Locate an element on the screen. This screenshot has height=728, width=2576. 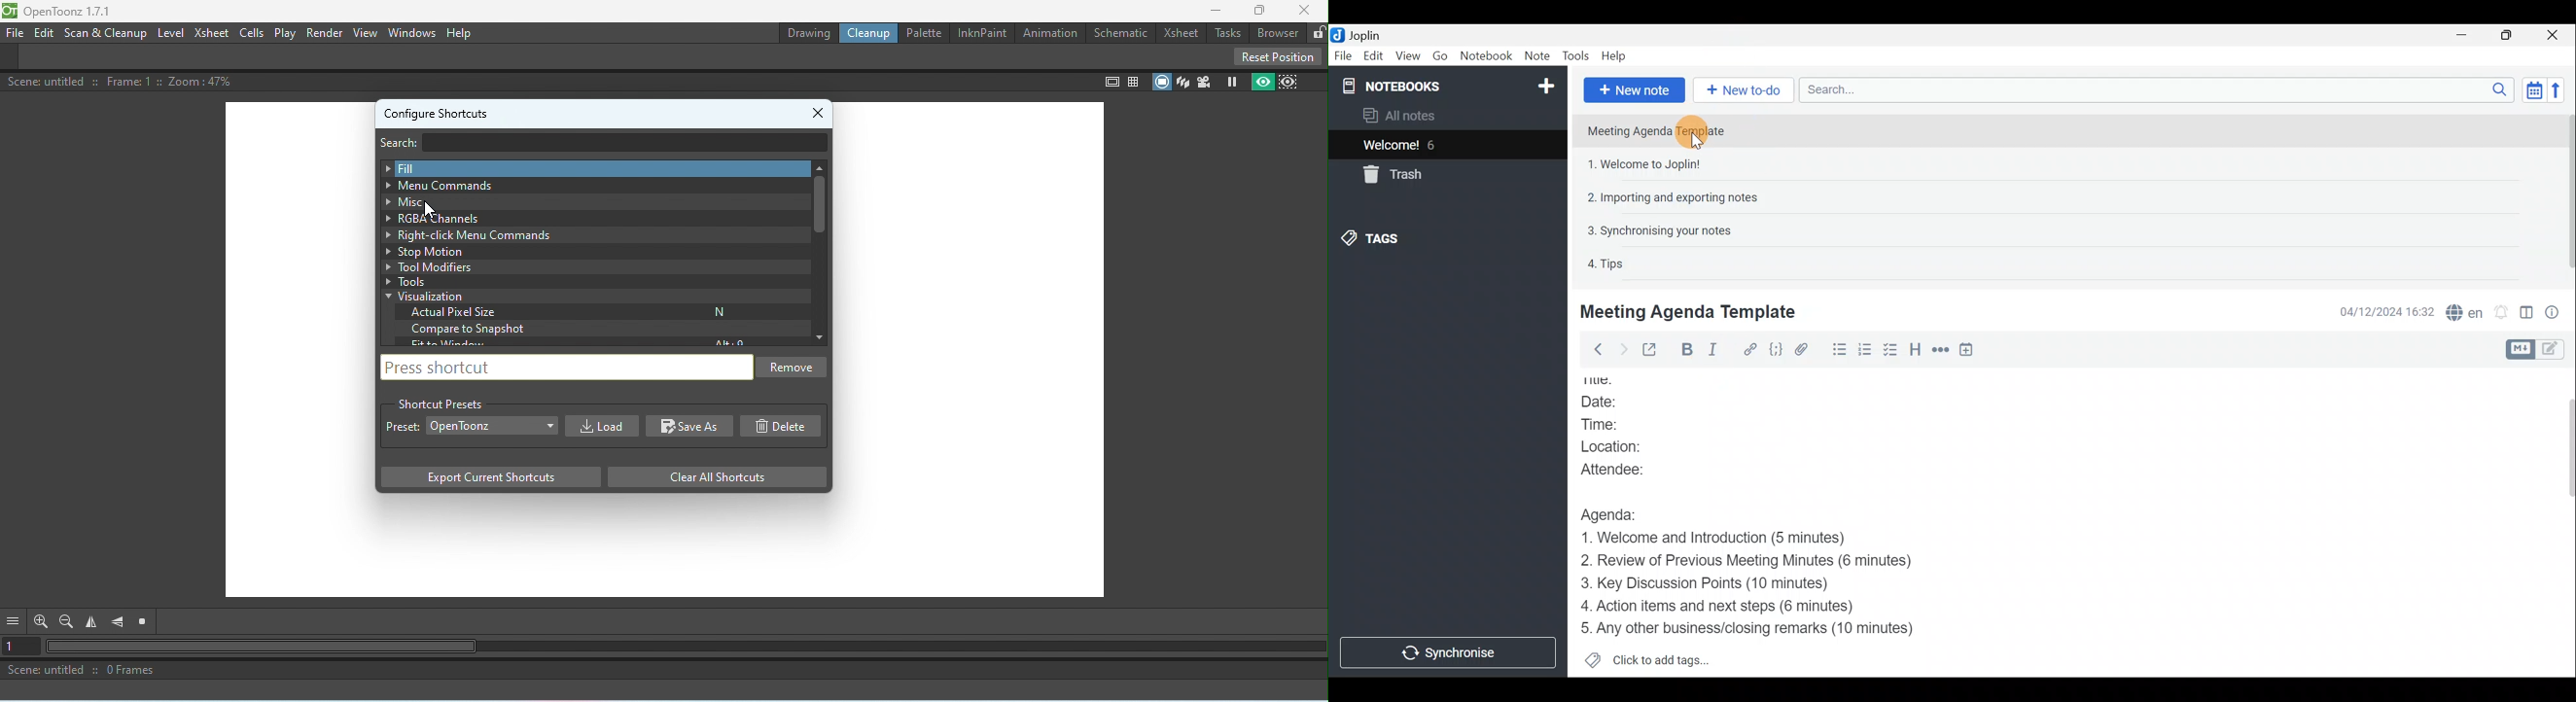
Back is located at coordinates (1594, 352).